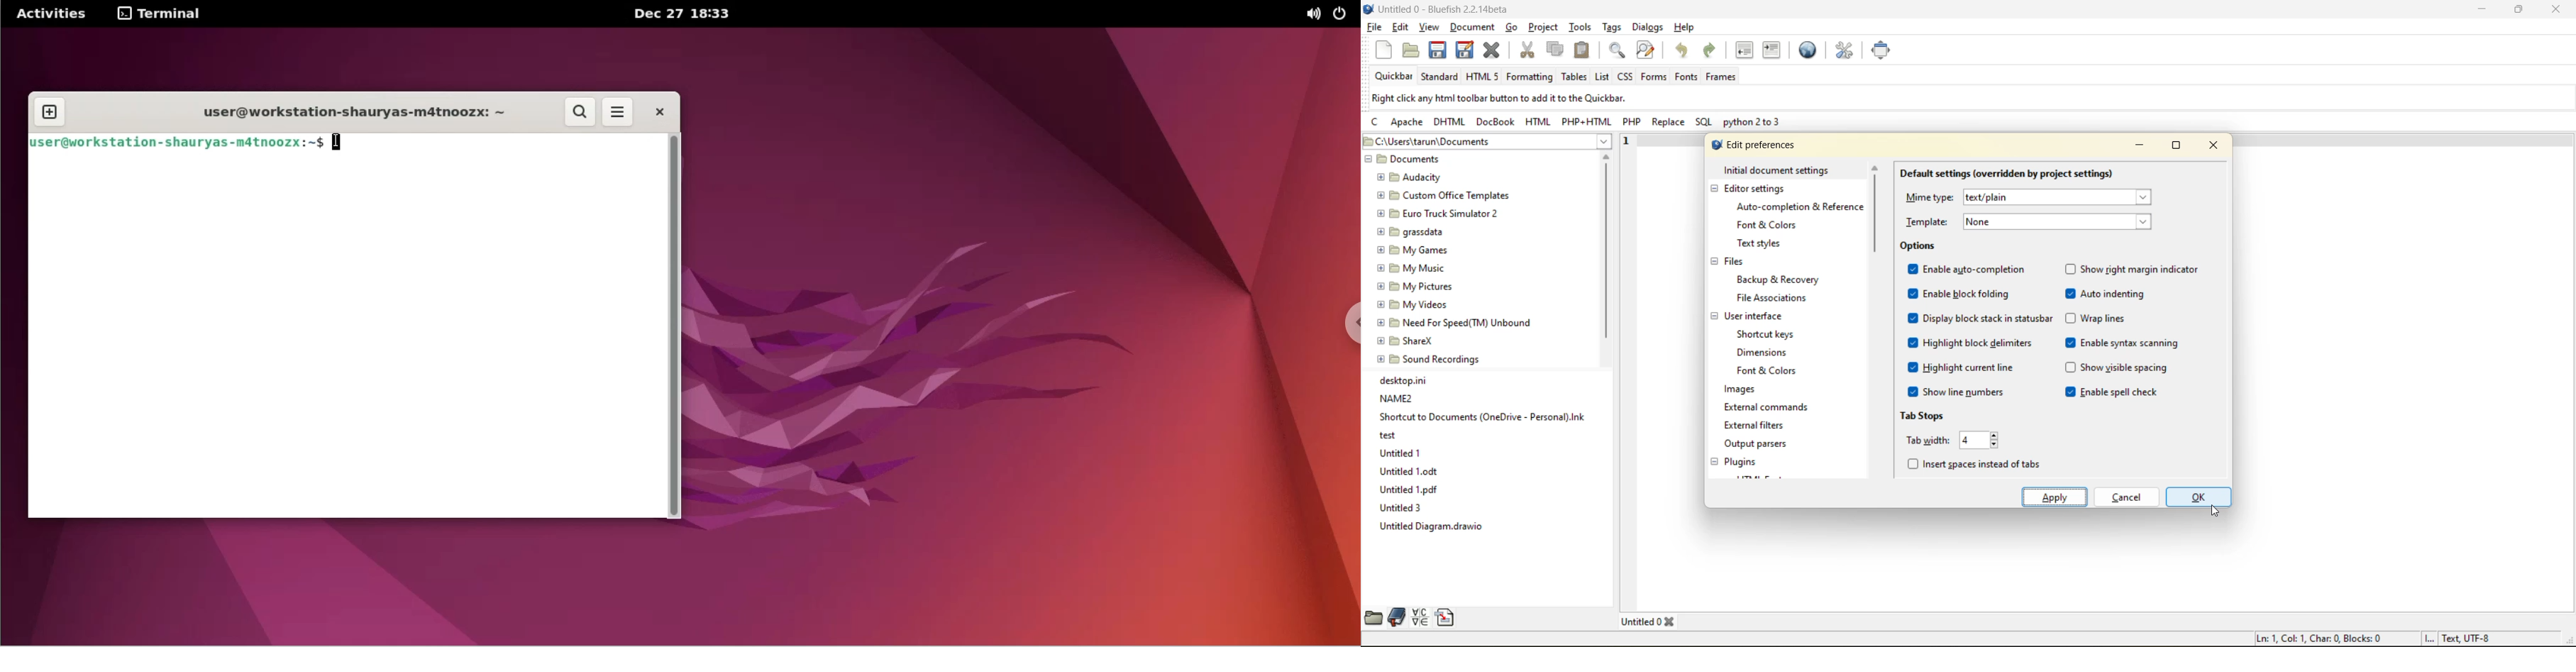 Image resolution: width=2576 pixels, height=672 pixels. Describe the element at coordinates (1763, 244) in the screenshot. I see `text styles` at that location.